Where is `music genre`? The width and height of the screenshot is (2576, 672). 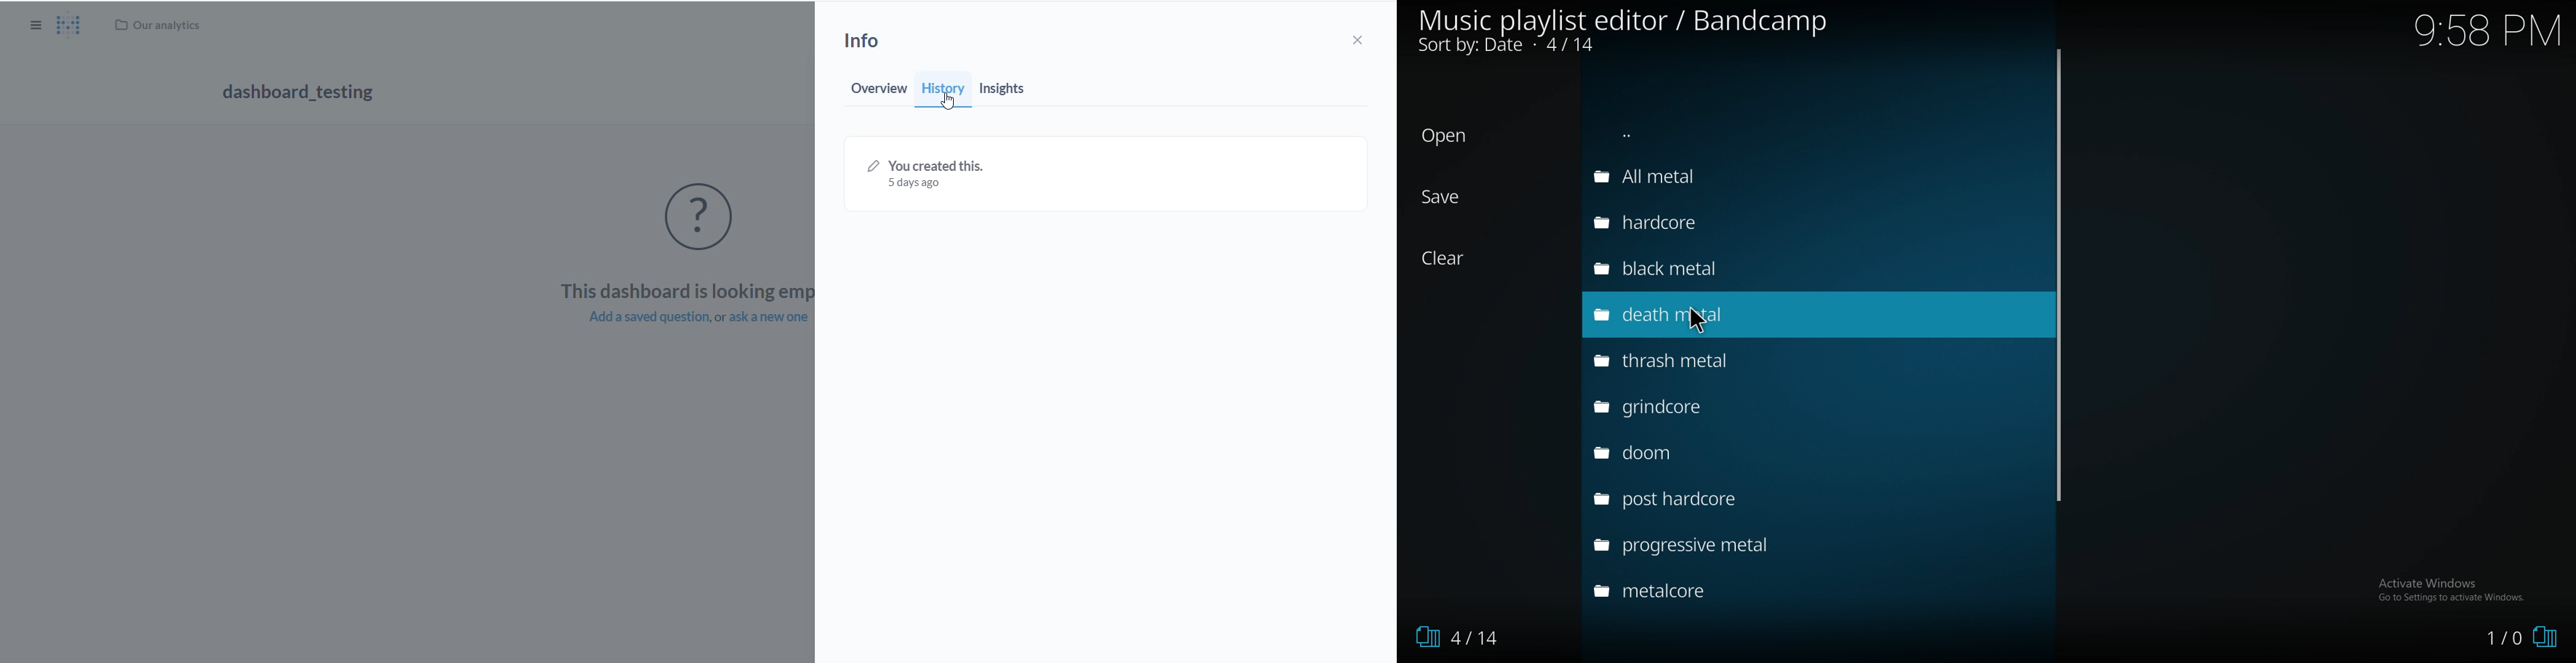 music genre is located at coordinates (1686, 362).